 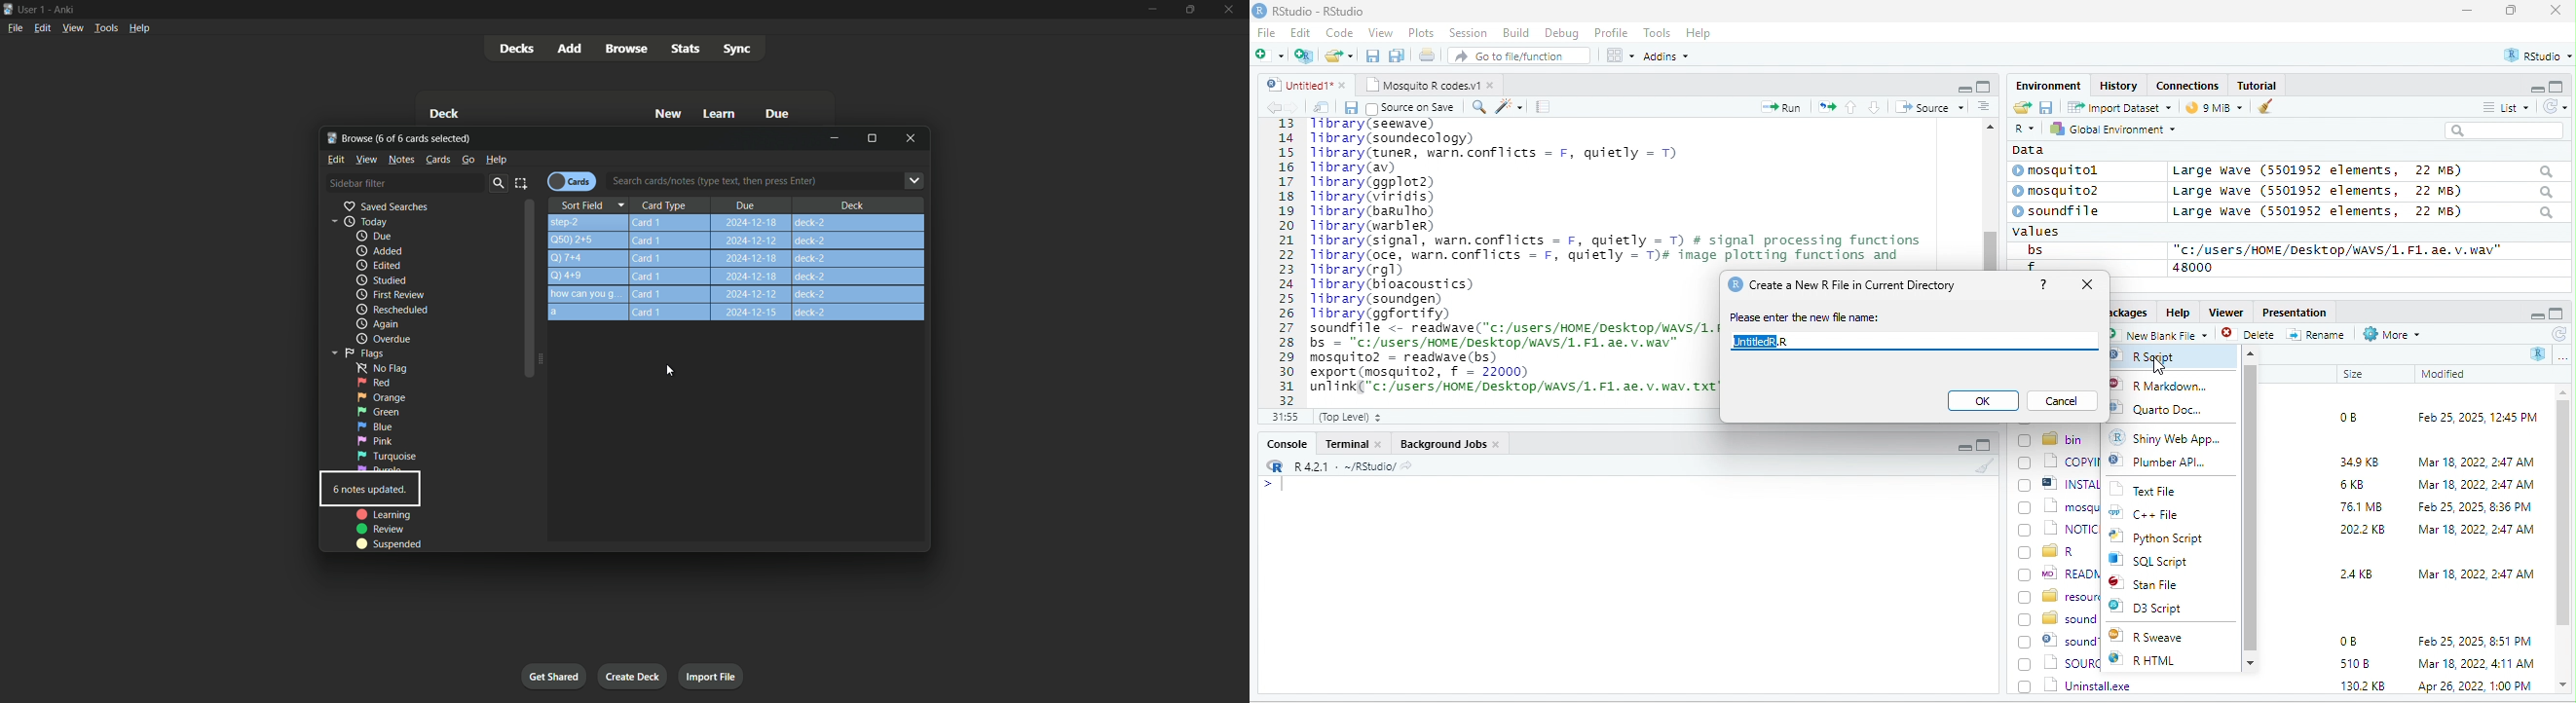 I want to click on maximize, so click(x=2515, y=12).